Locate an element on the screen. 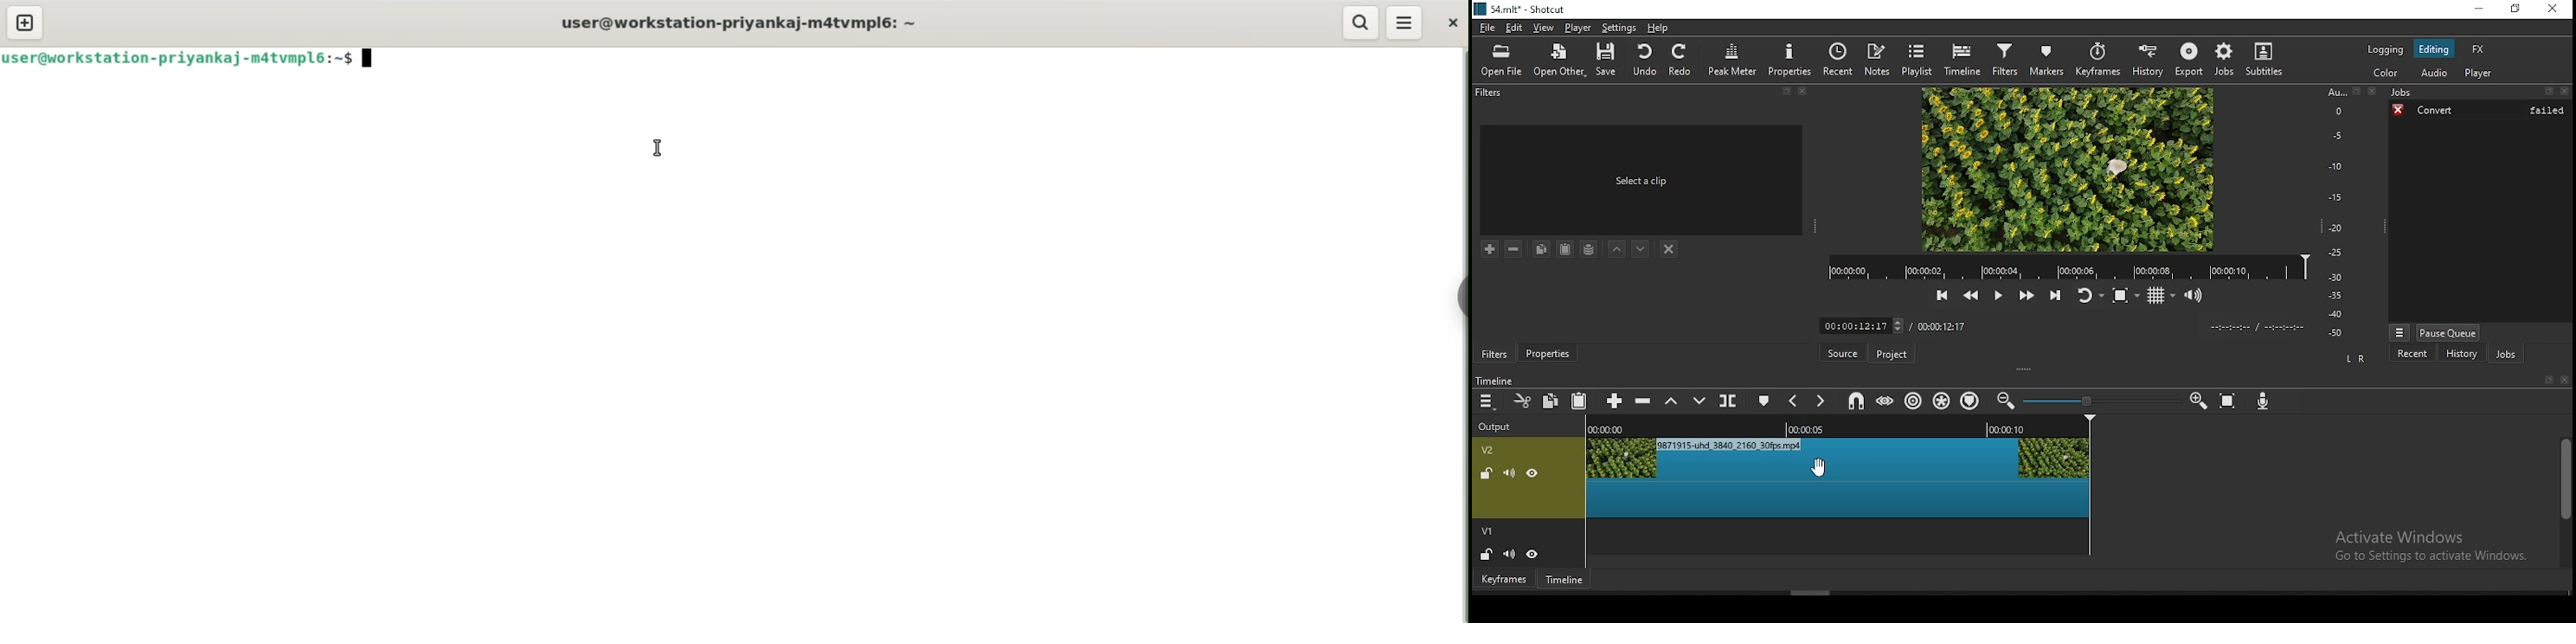  play/pause is located at coordinates (1998, 294).